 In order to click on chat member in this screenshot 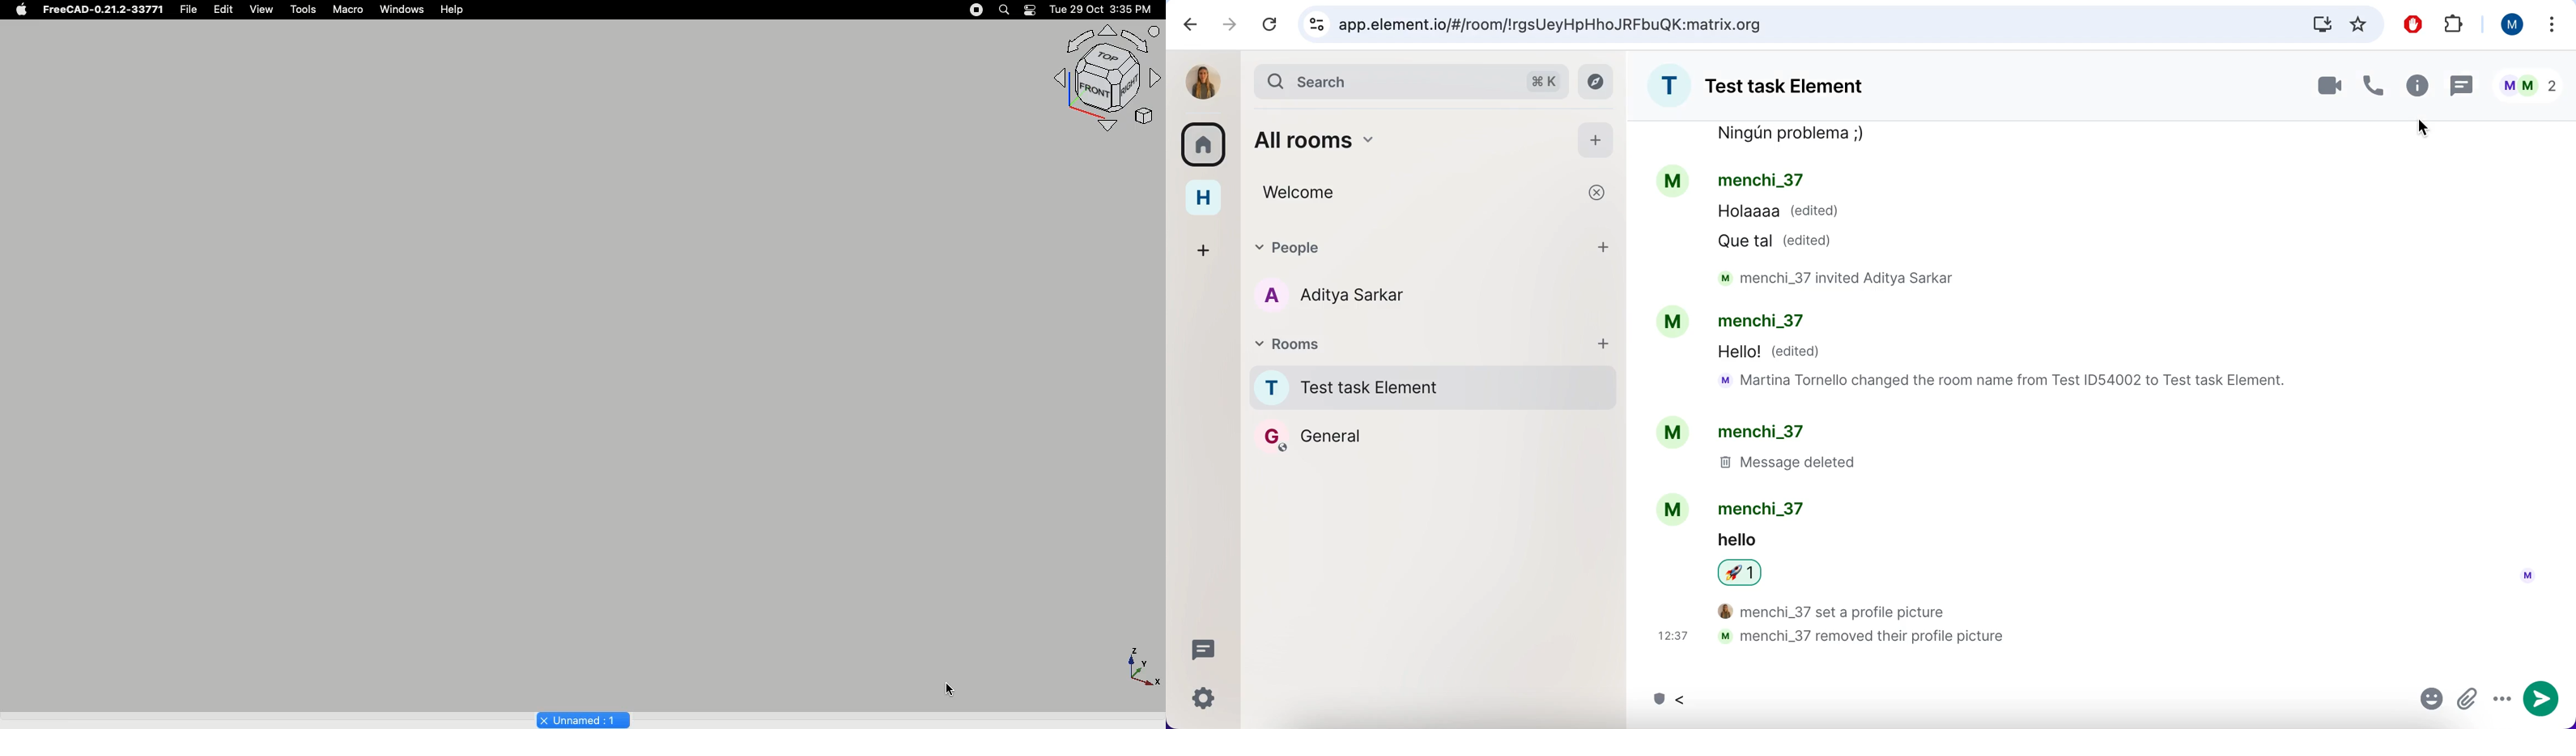, I will do `click(1372, 295)`.